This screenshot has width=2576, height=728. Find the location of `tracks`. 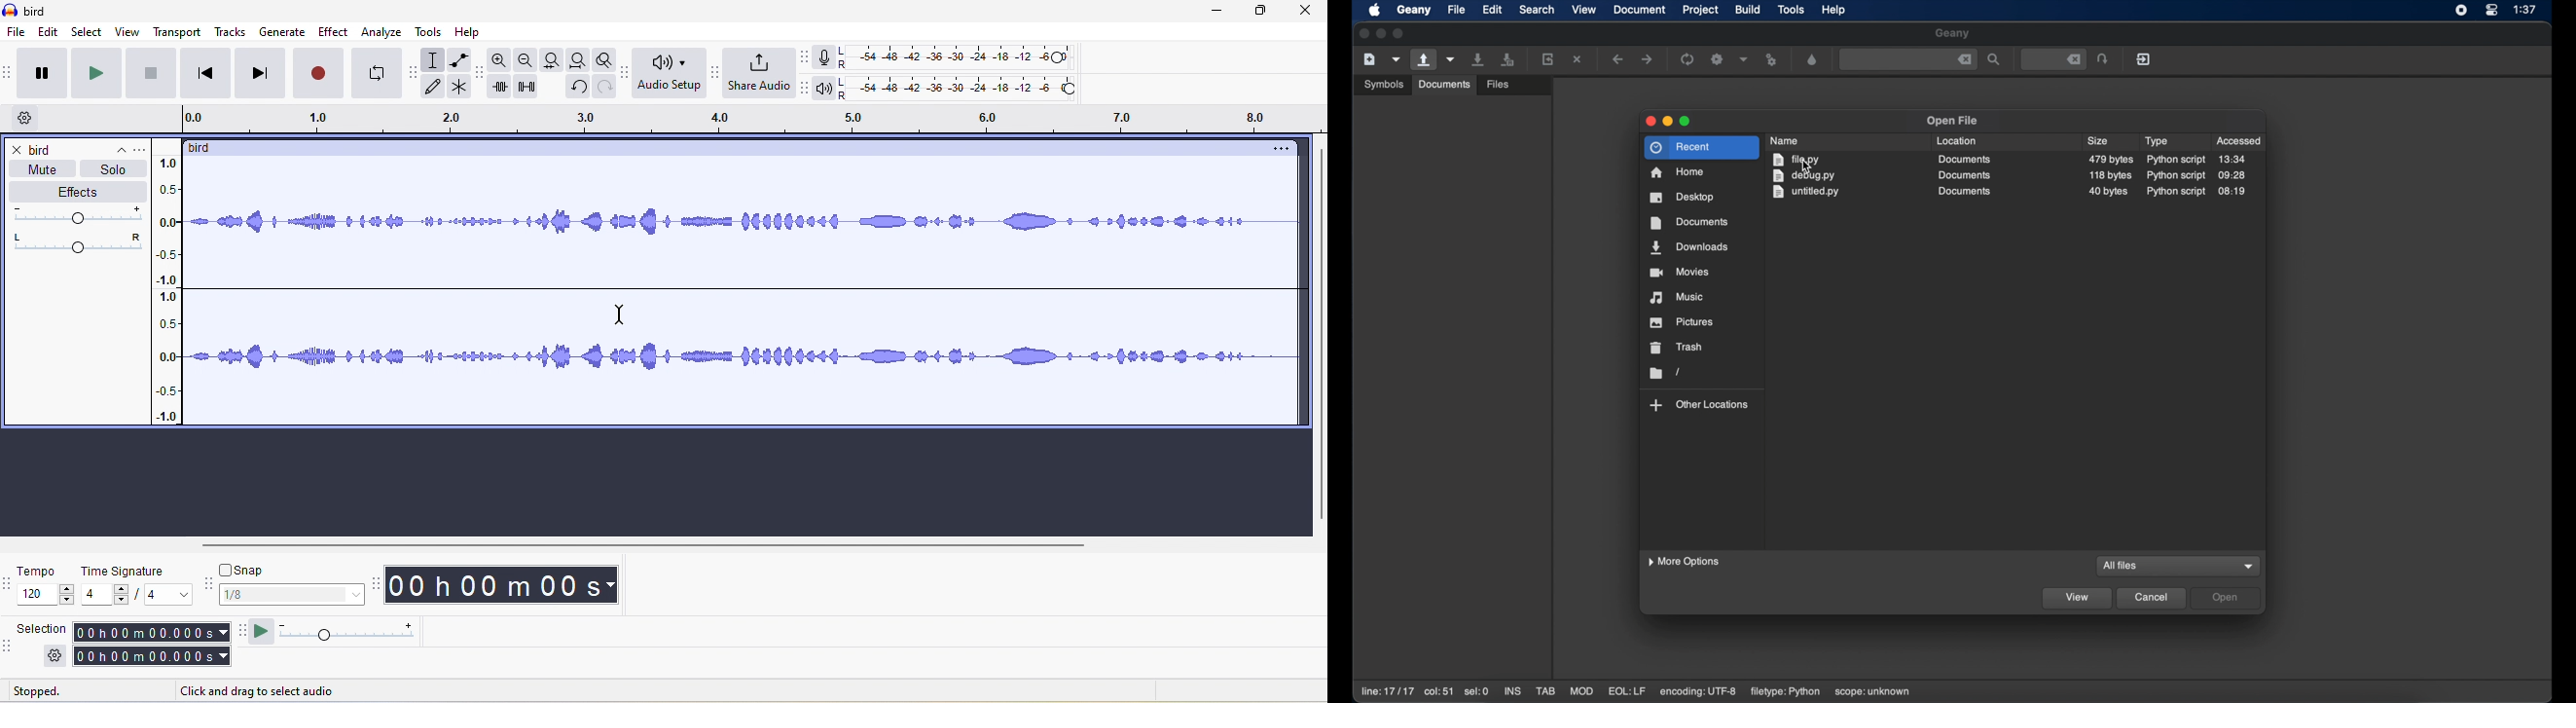

tracks is located at coordinates (234, 33).